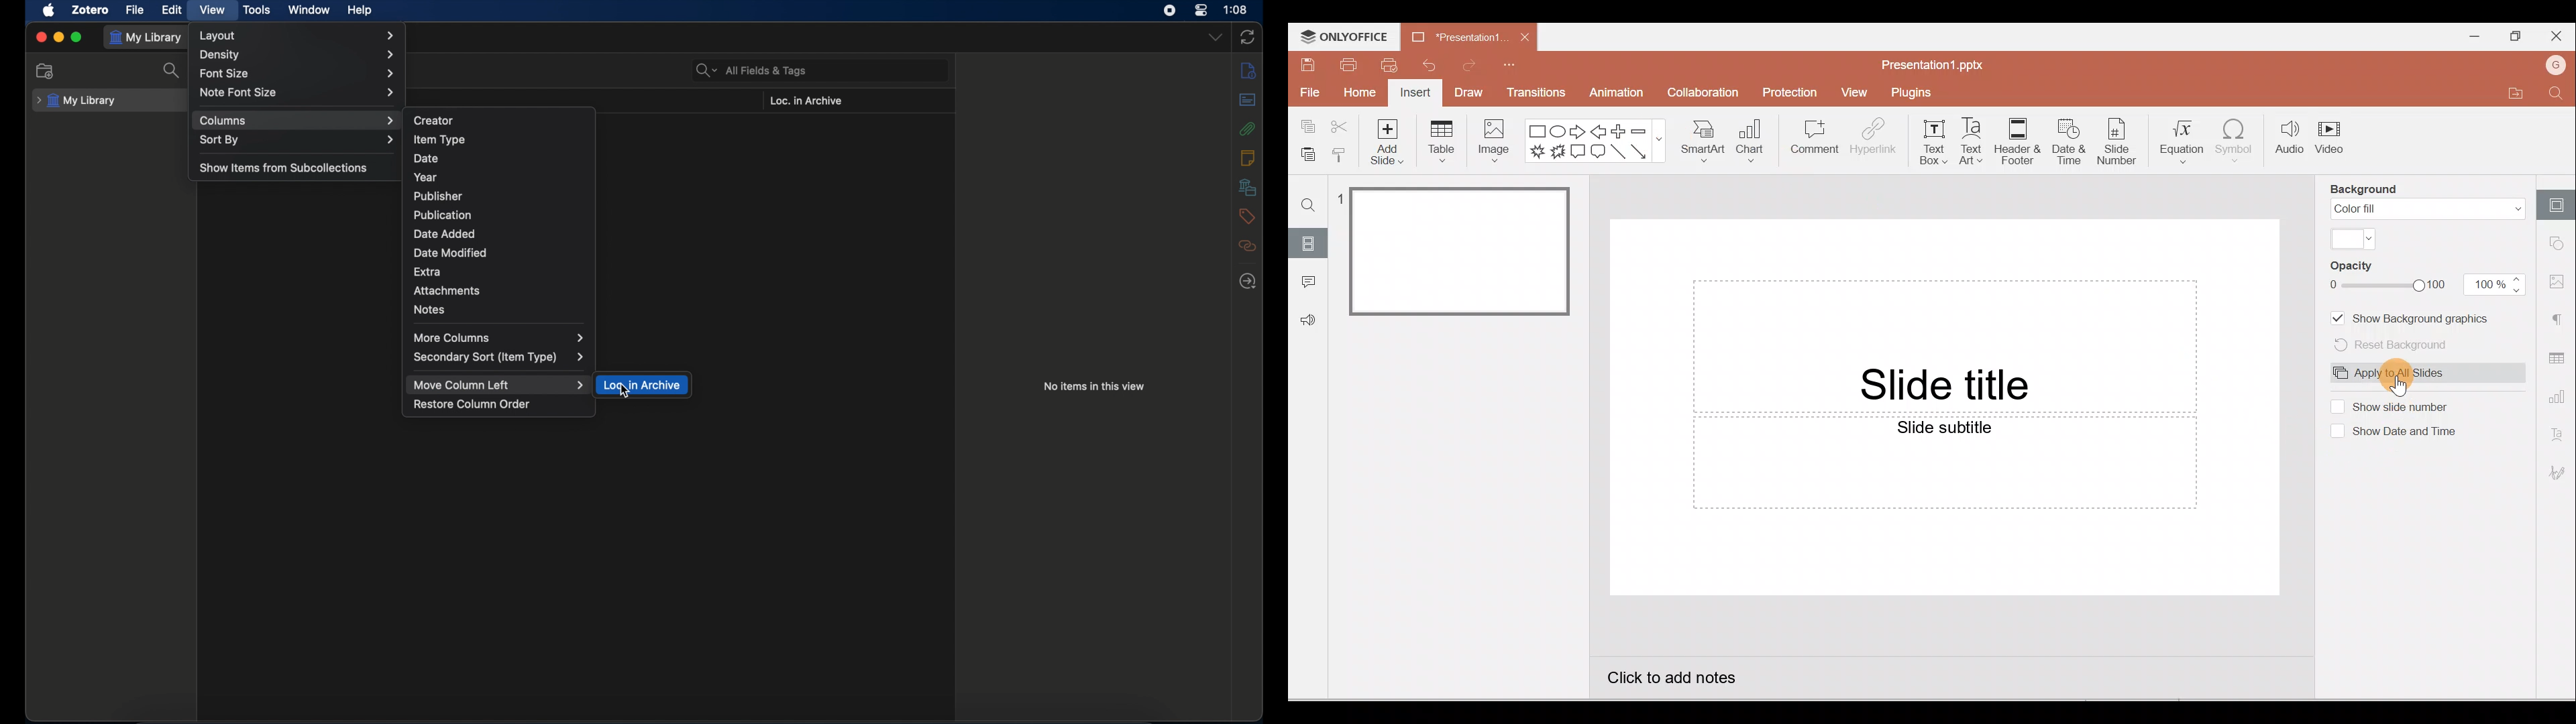 The width and height of the screenshot is (2576, 728). I want to click on sync, so click(1248, 37).